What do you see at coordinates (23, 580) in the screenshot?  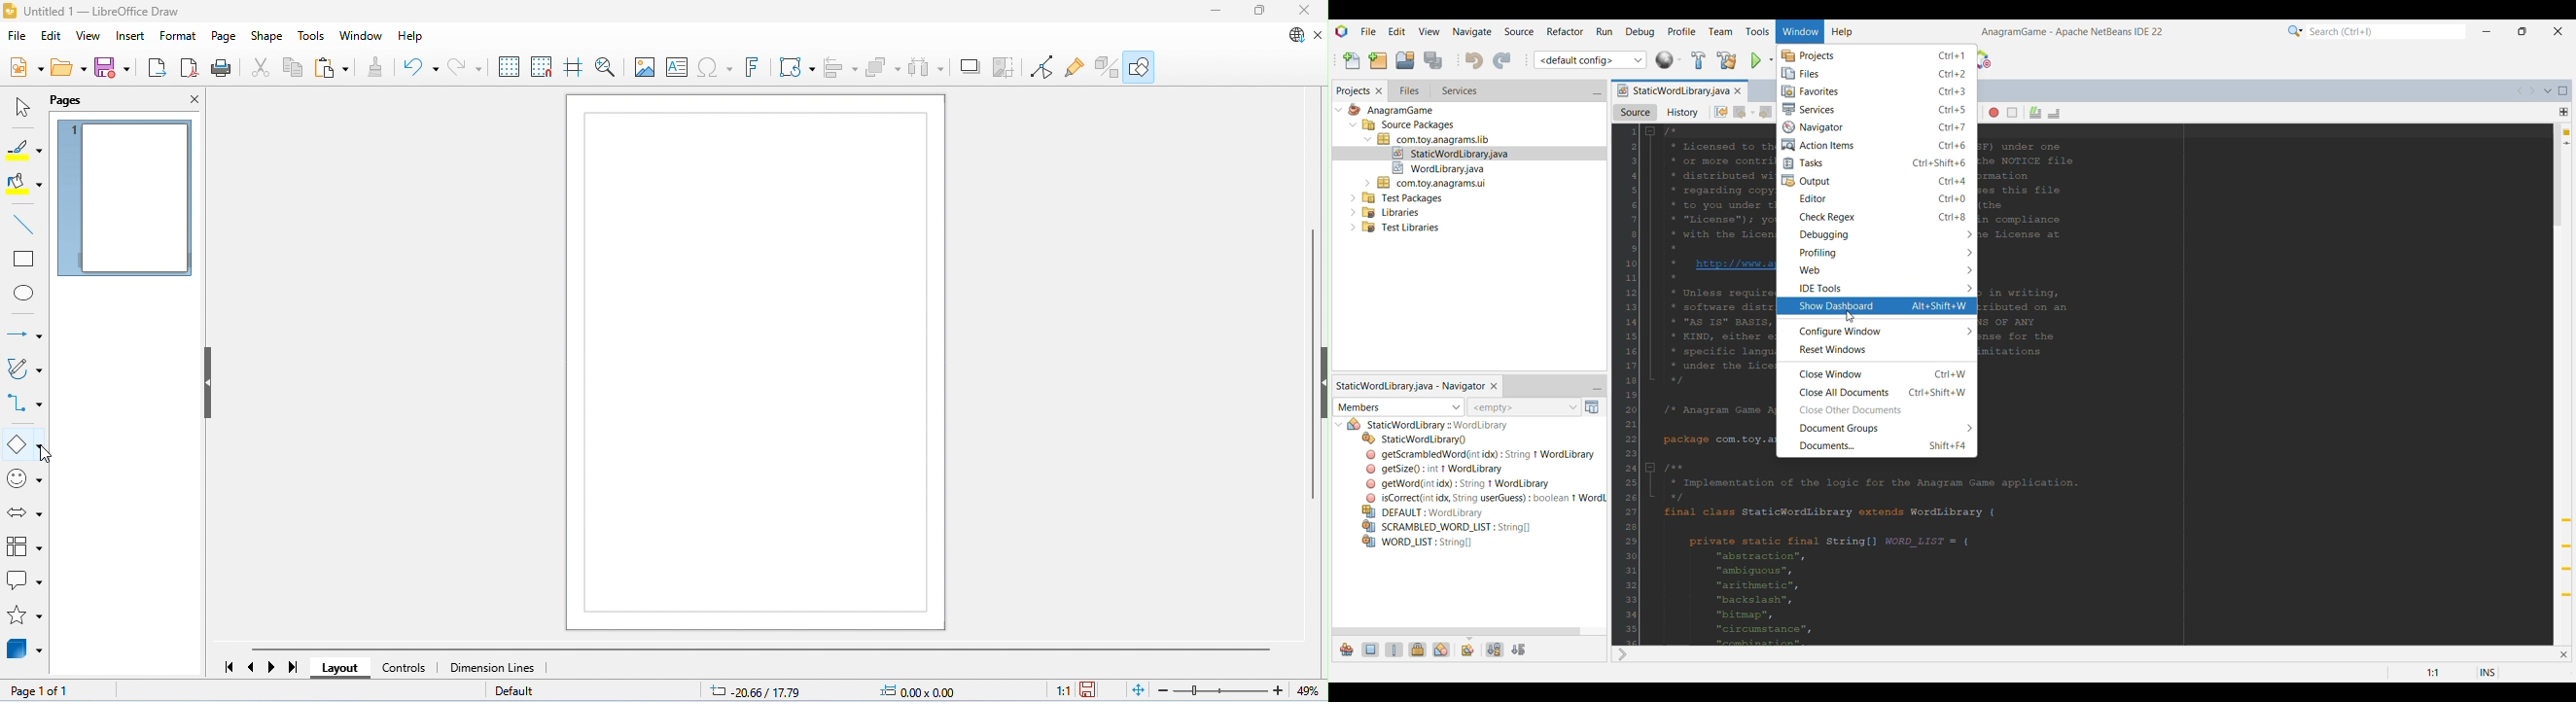 I see `callout shapes` at bounding box center [23, 580].